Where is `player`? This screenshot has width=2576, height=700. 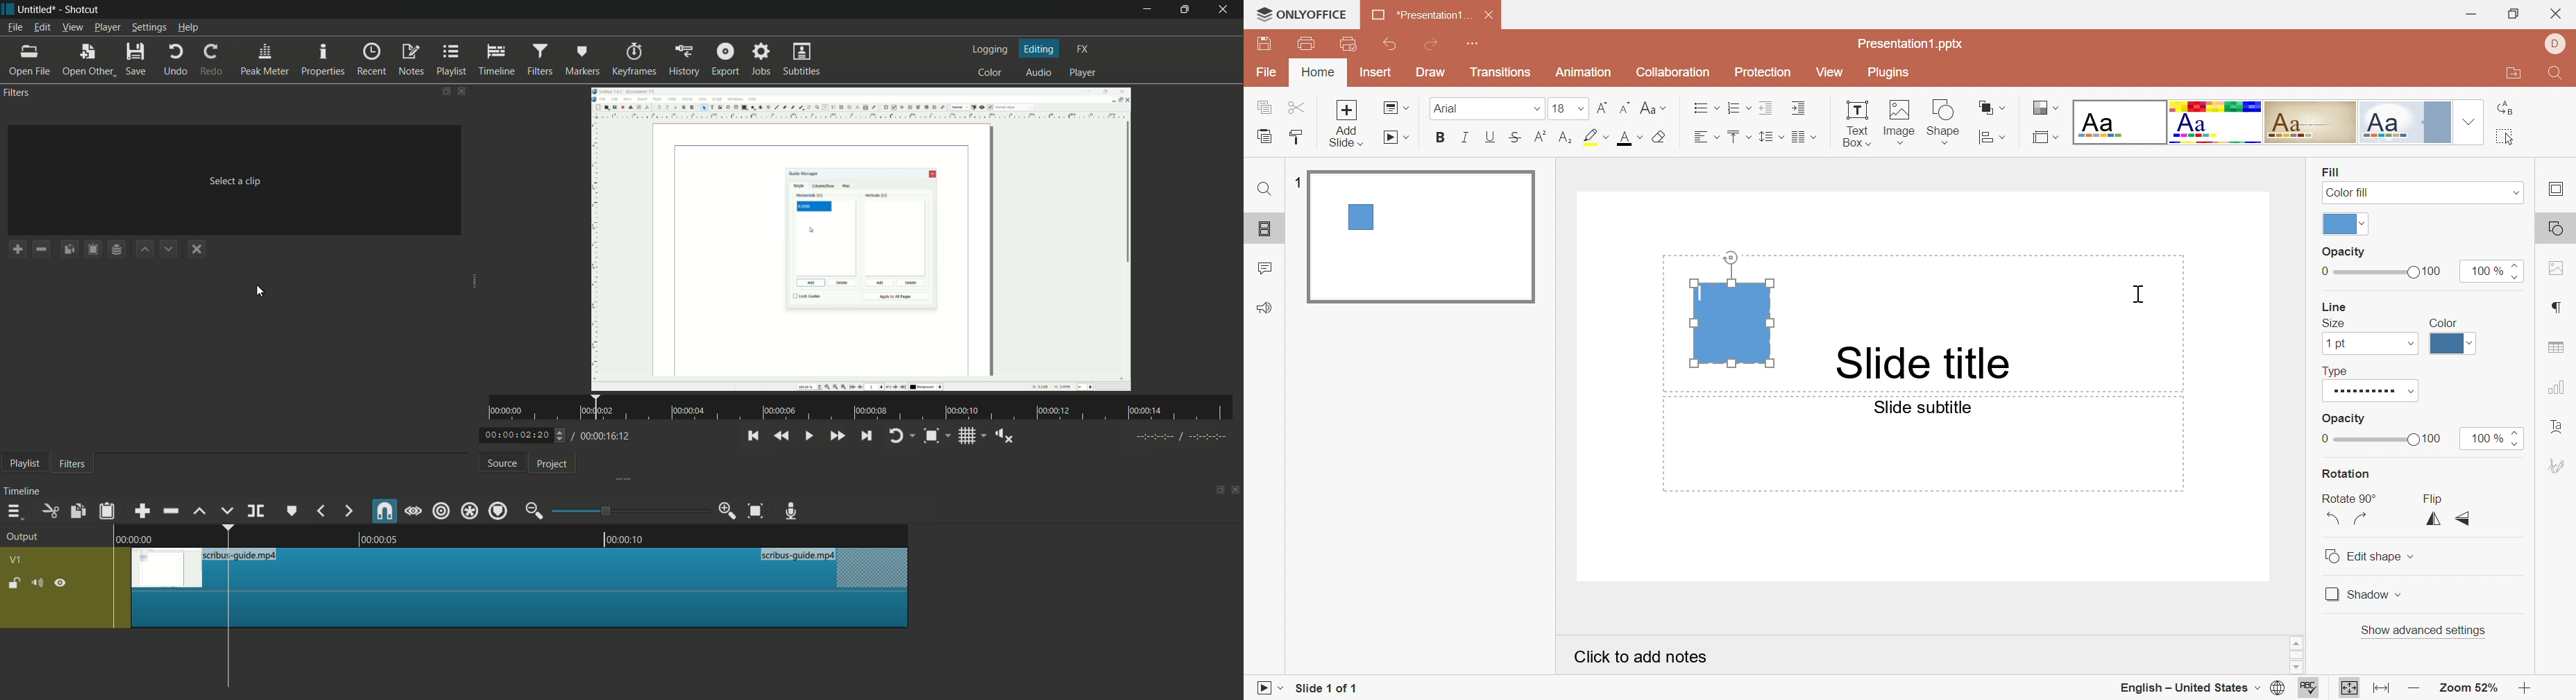
player is located at coordinates (1082, 72).